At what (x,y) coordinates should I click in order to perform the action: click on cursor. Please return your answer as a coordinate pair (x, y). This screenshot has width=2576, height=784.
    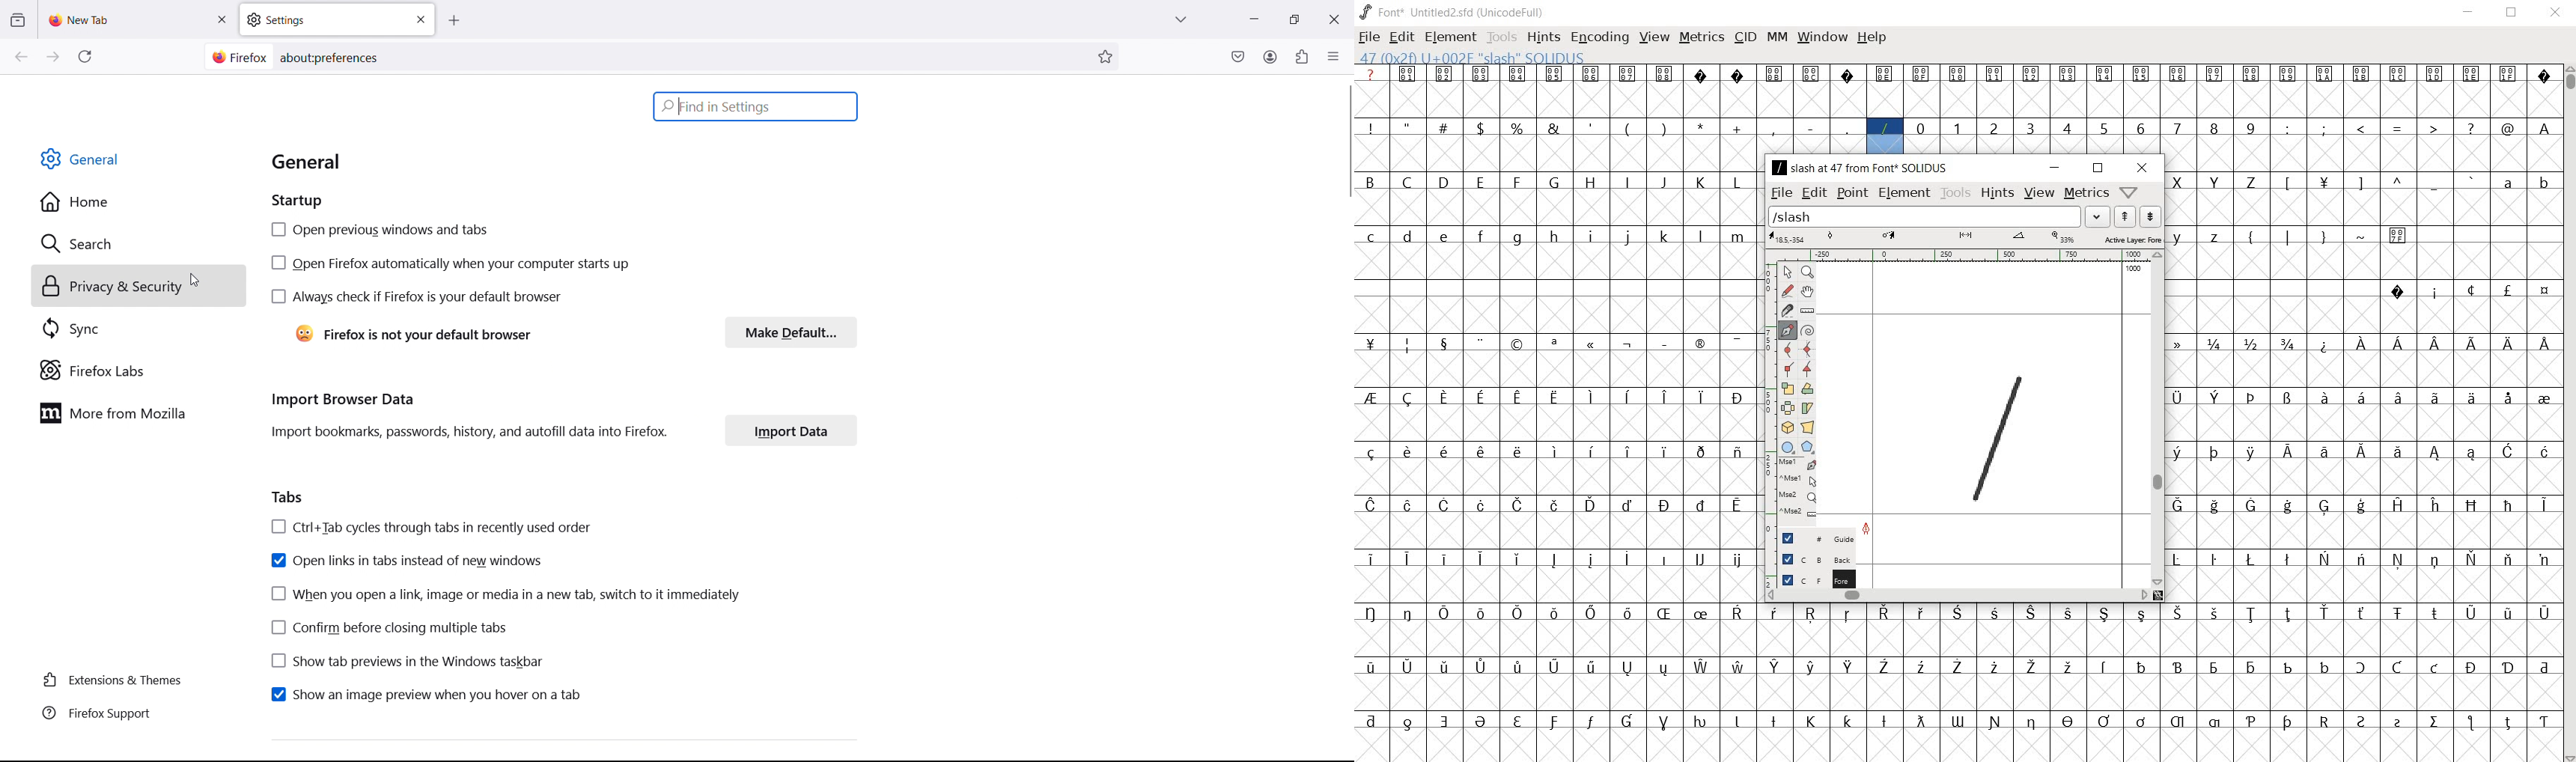
    Looking at the image, I should click on (190, 279).